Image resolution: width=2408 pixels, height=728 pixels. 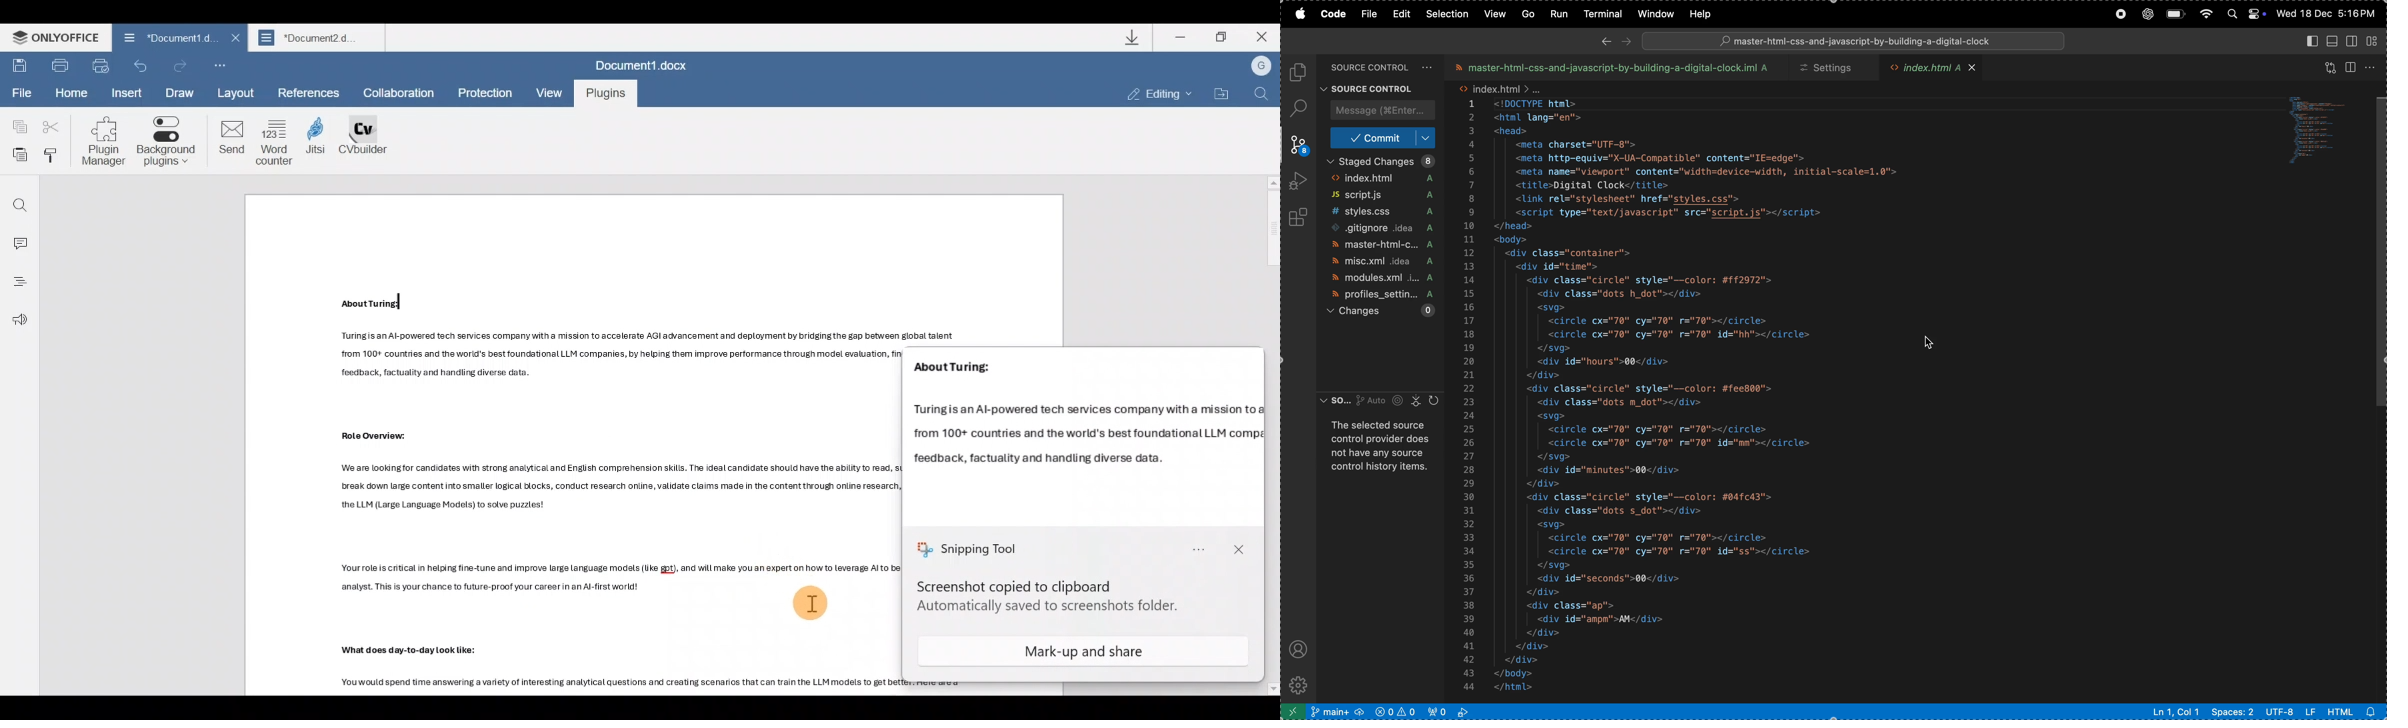 What do you see at coordinates (364, 139) in the screenshot?
I see `CV builder` at bounding box center [364, 139].